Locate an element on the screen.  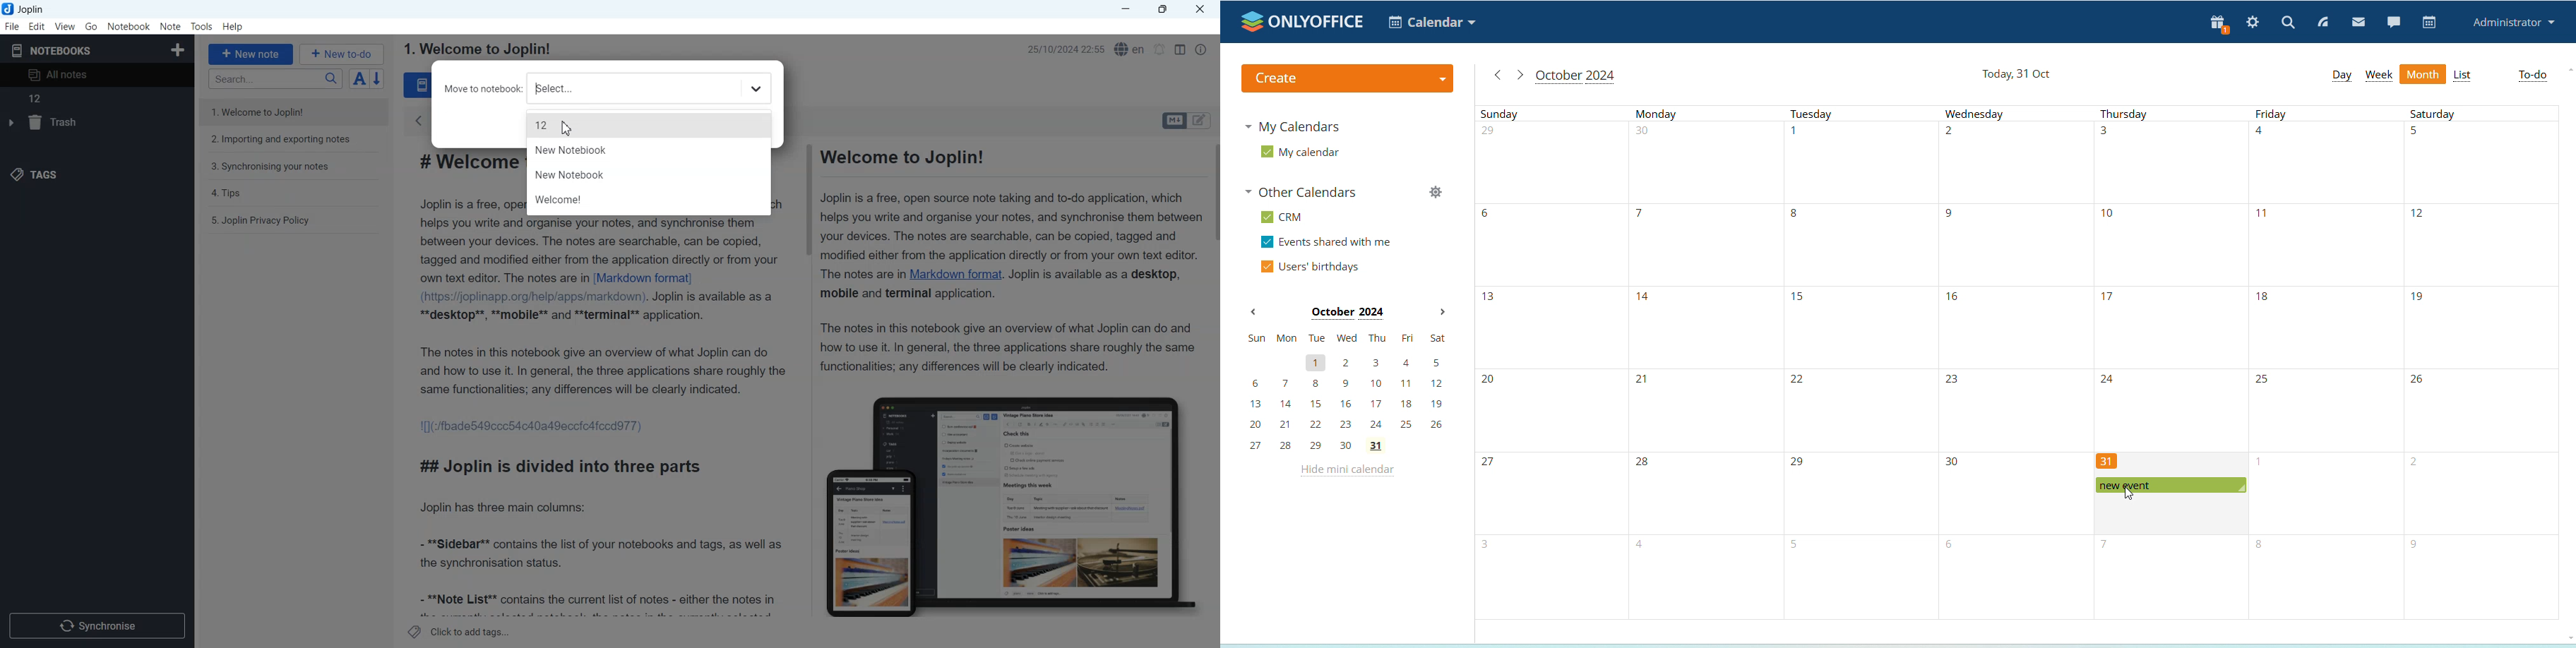
Go is located at coordinates (92, 26).